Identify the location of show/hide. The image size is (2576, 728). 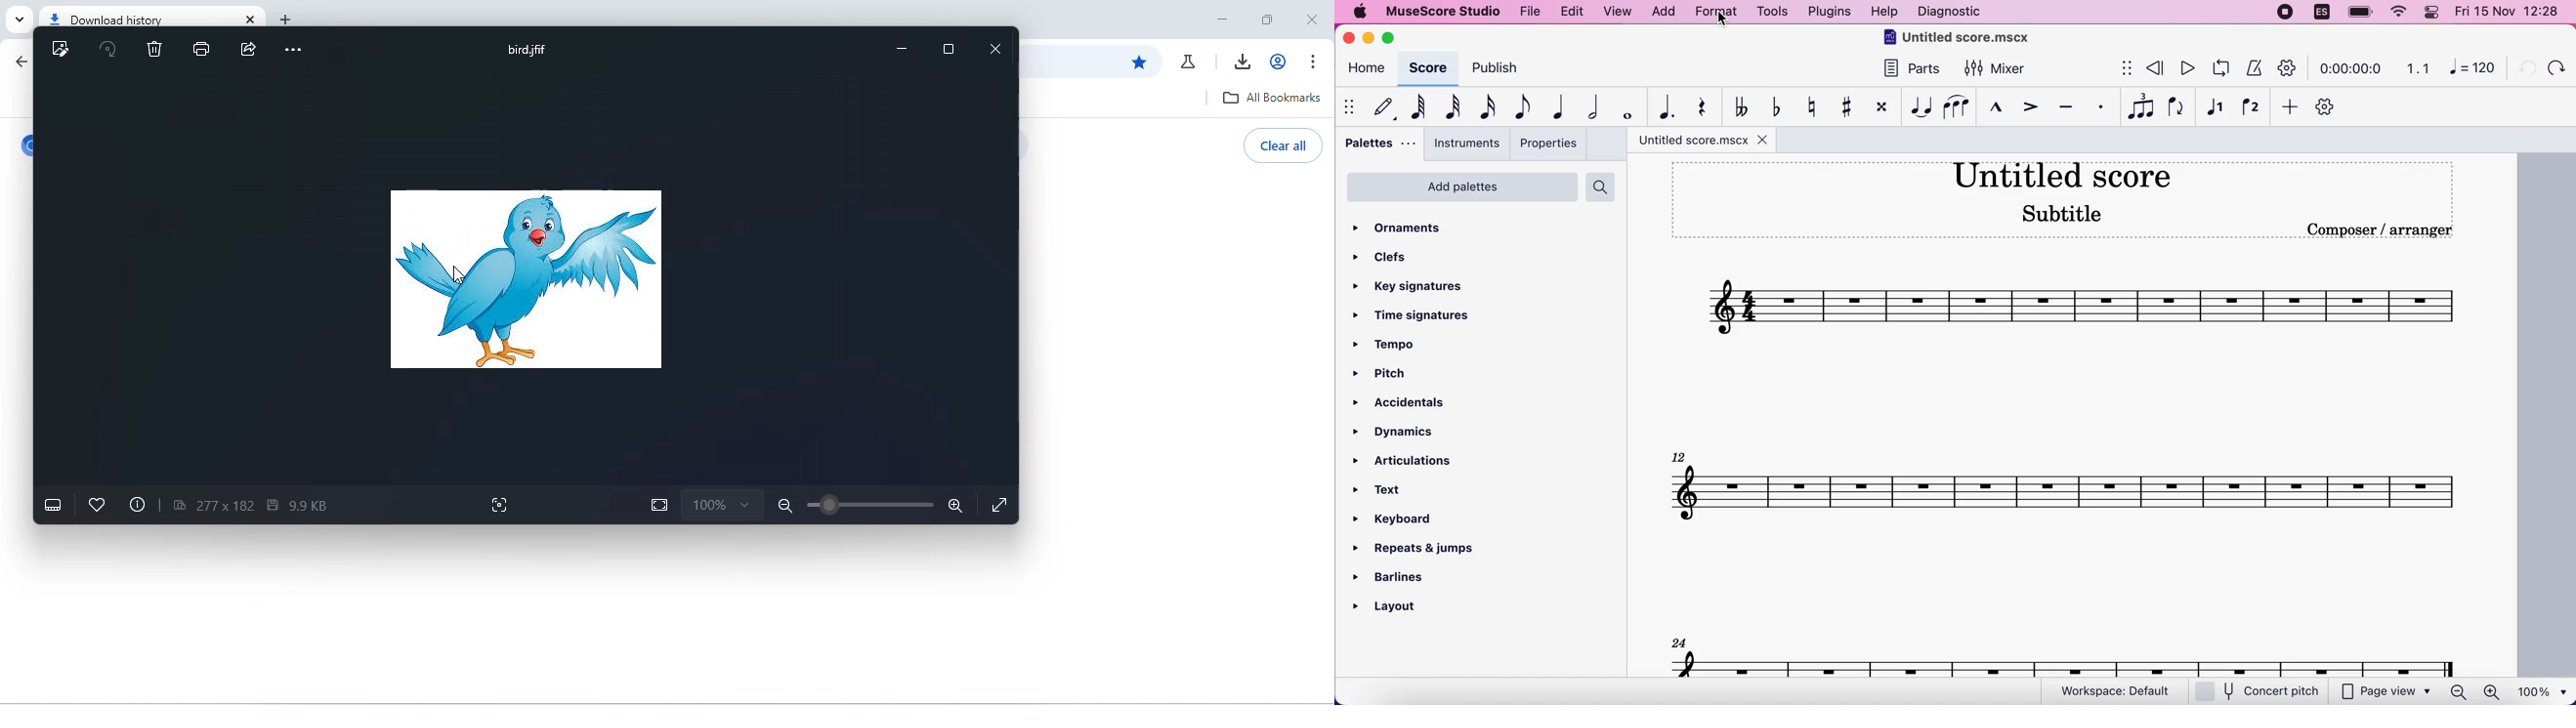
(1351, 107).